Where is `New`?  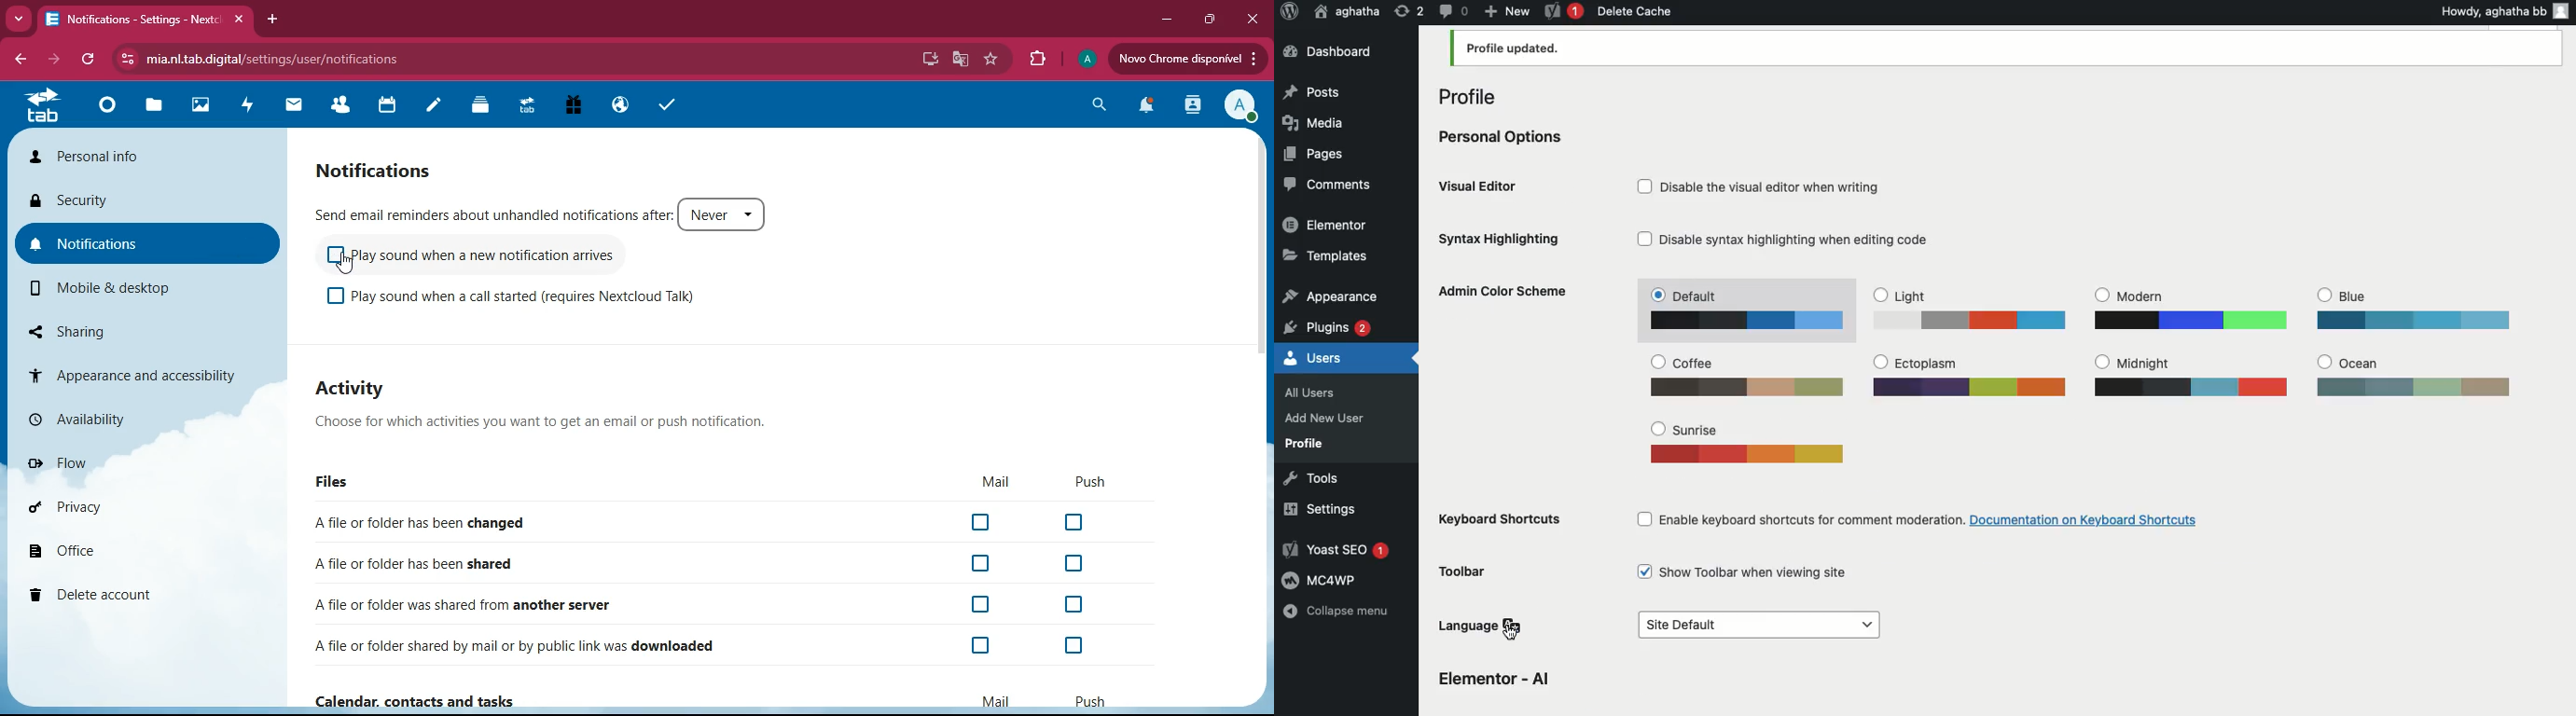 New is located at coordinates (1506, 10).